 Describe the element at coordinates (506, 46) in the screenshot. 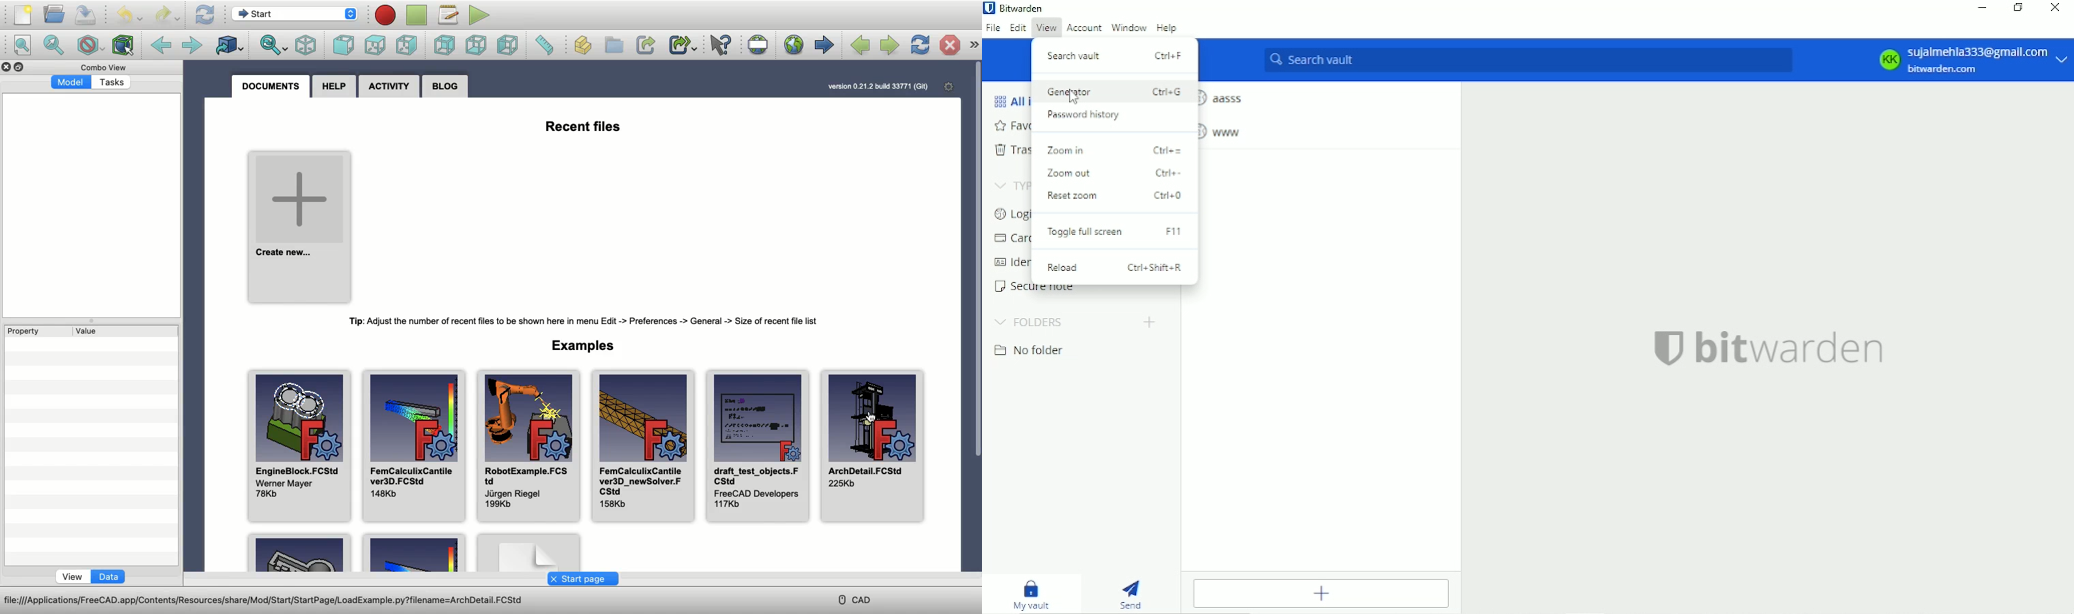

I see `Left` at that location.